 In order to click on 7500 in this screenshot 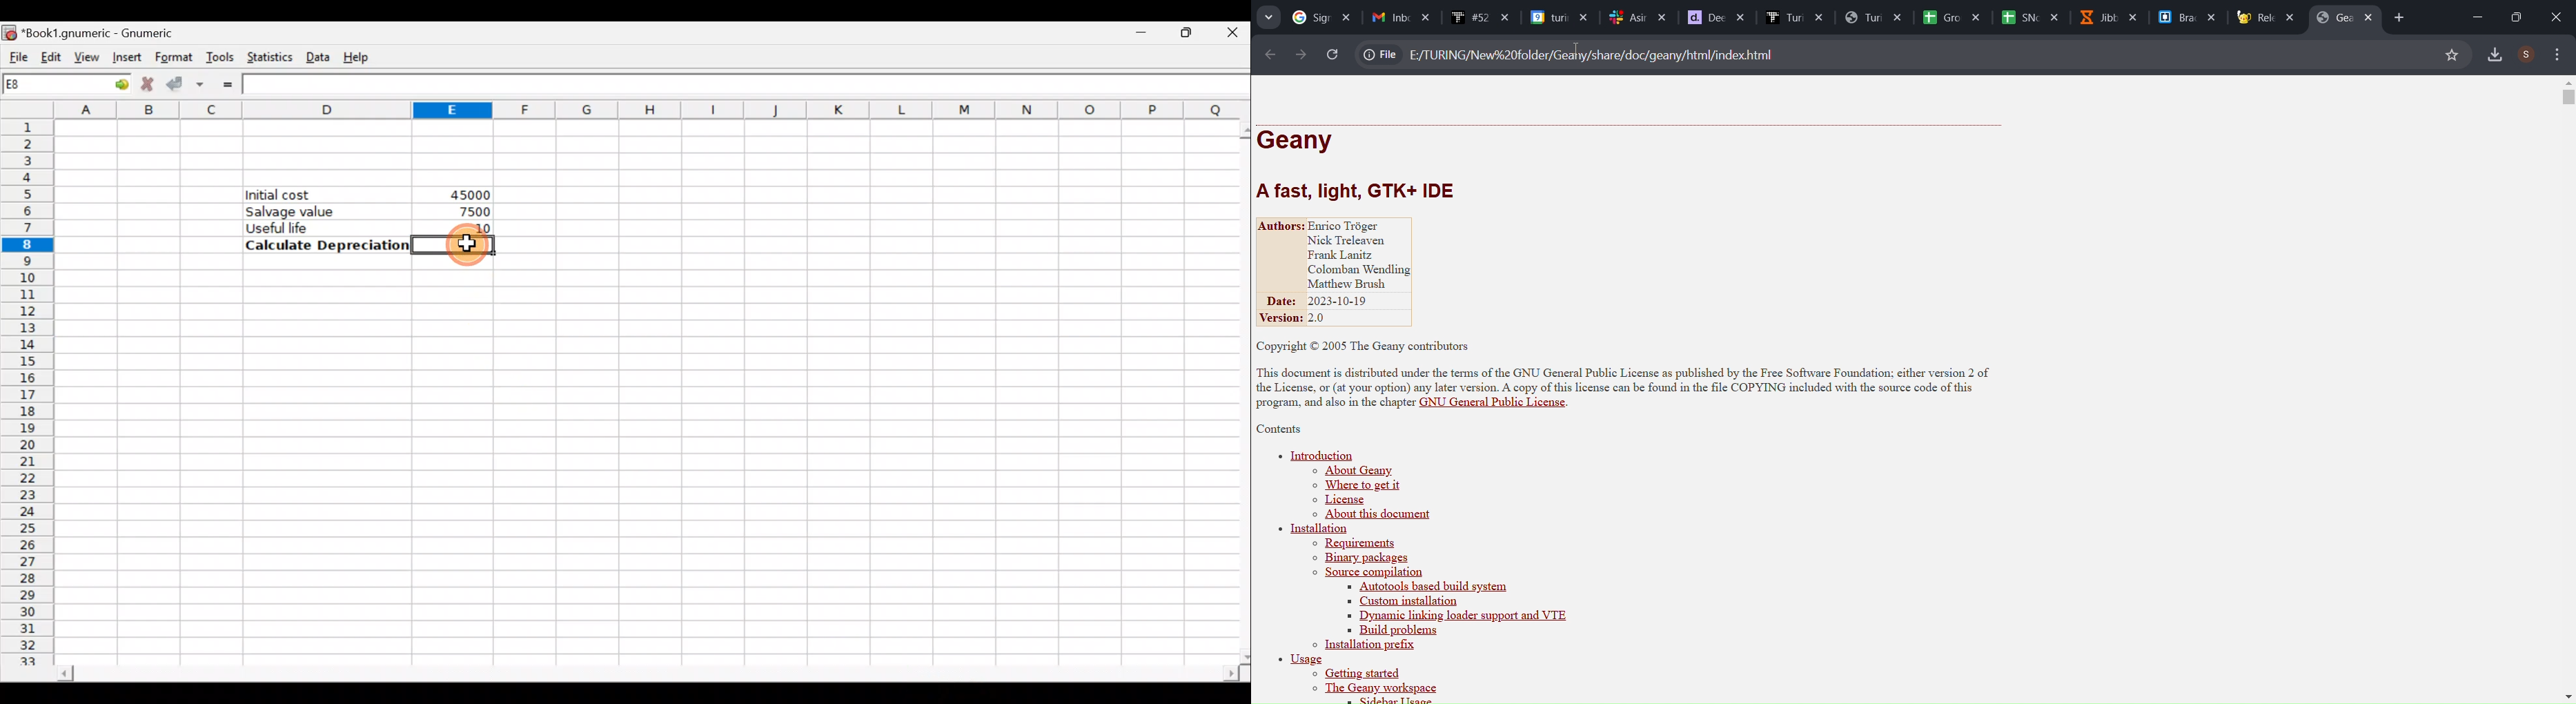, I will do `click(469, 211)`.